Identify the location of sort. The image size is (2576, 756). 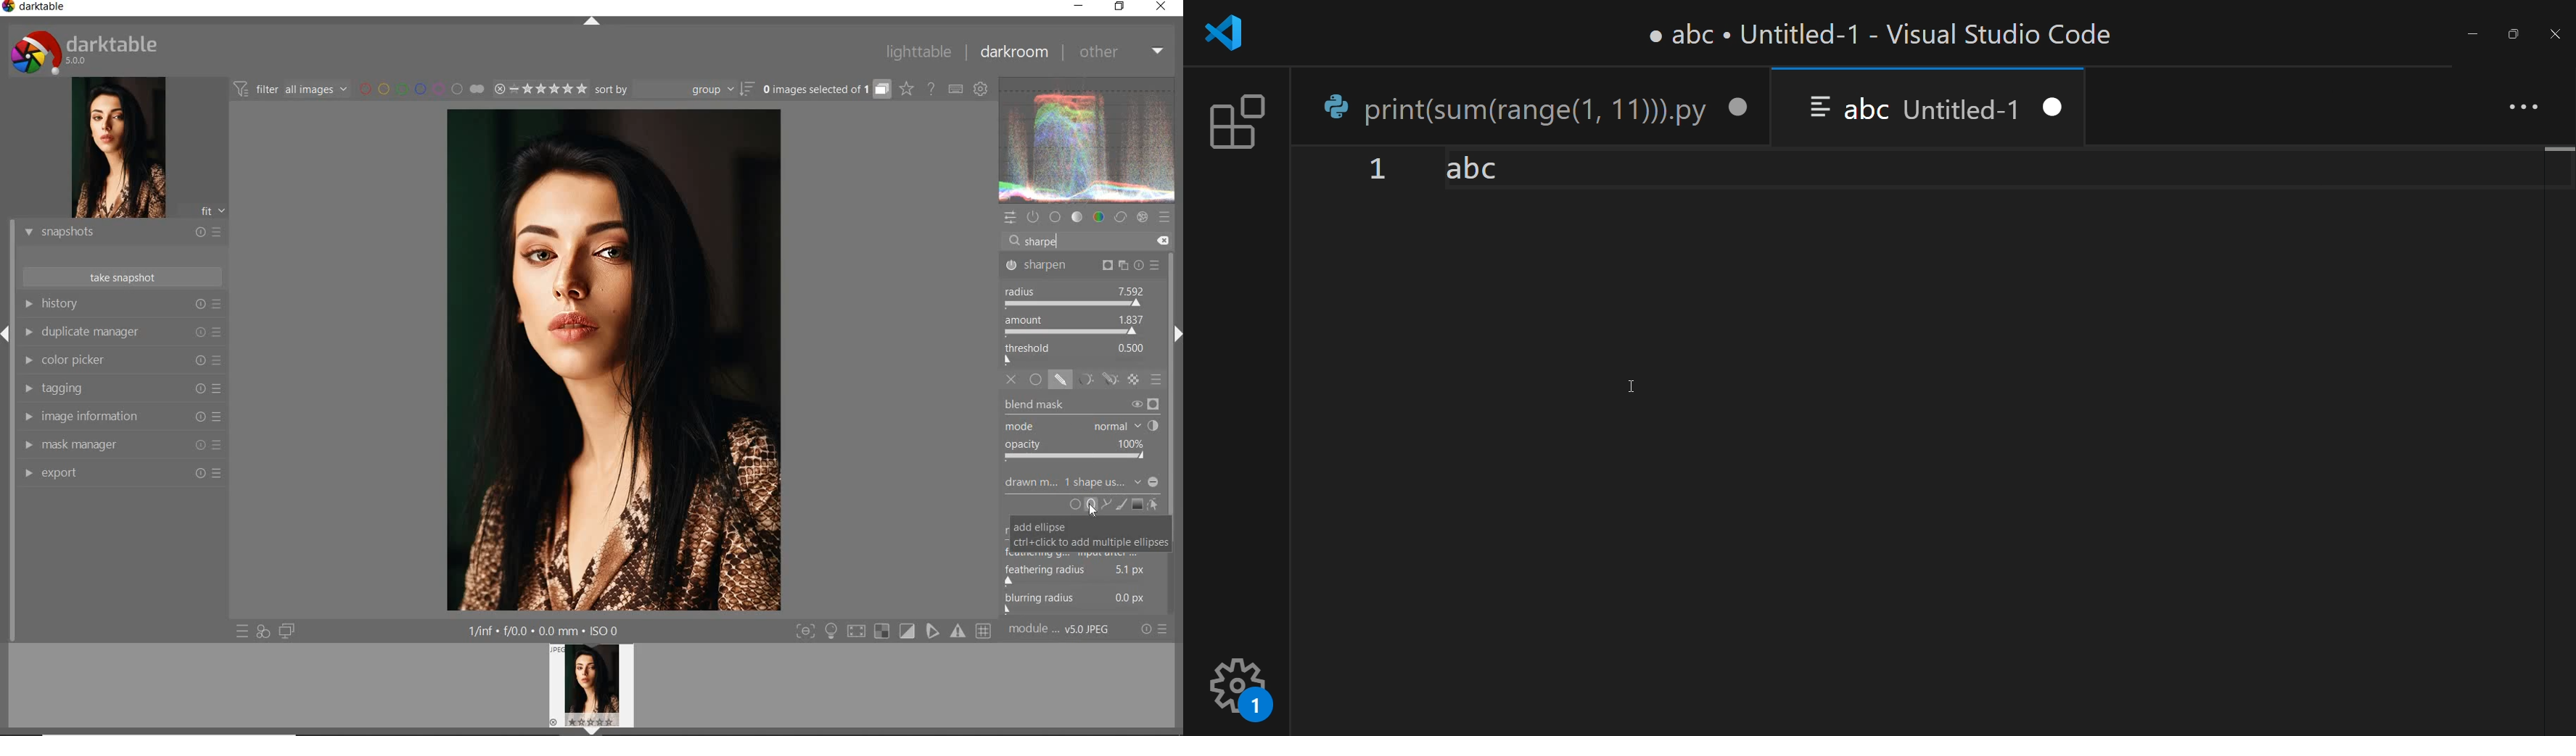
(674, 88).